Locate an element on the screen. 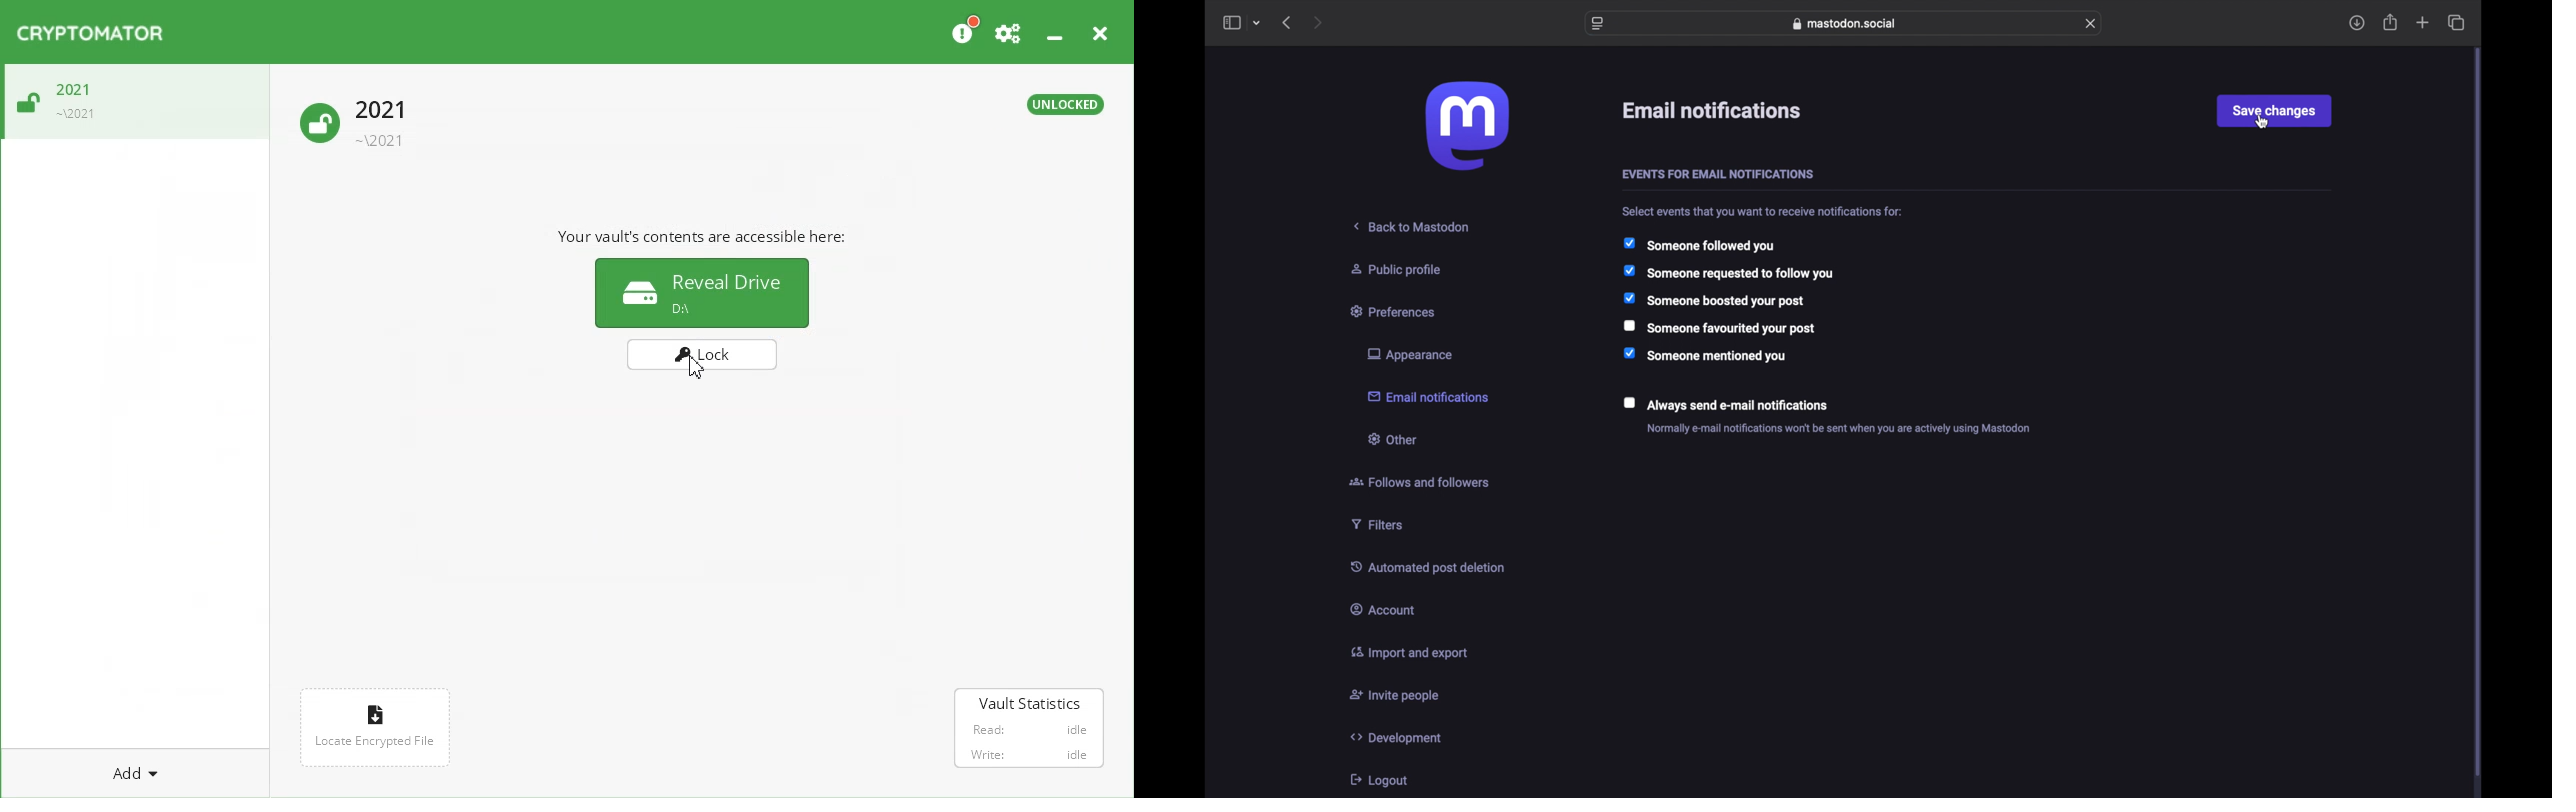  refresh is located at coordinates (2090, 23).